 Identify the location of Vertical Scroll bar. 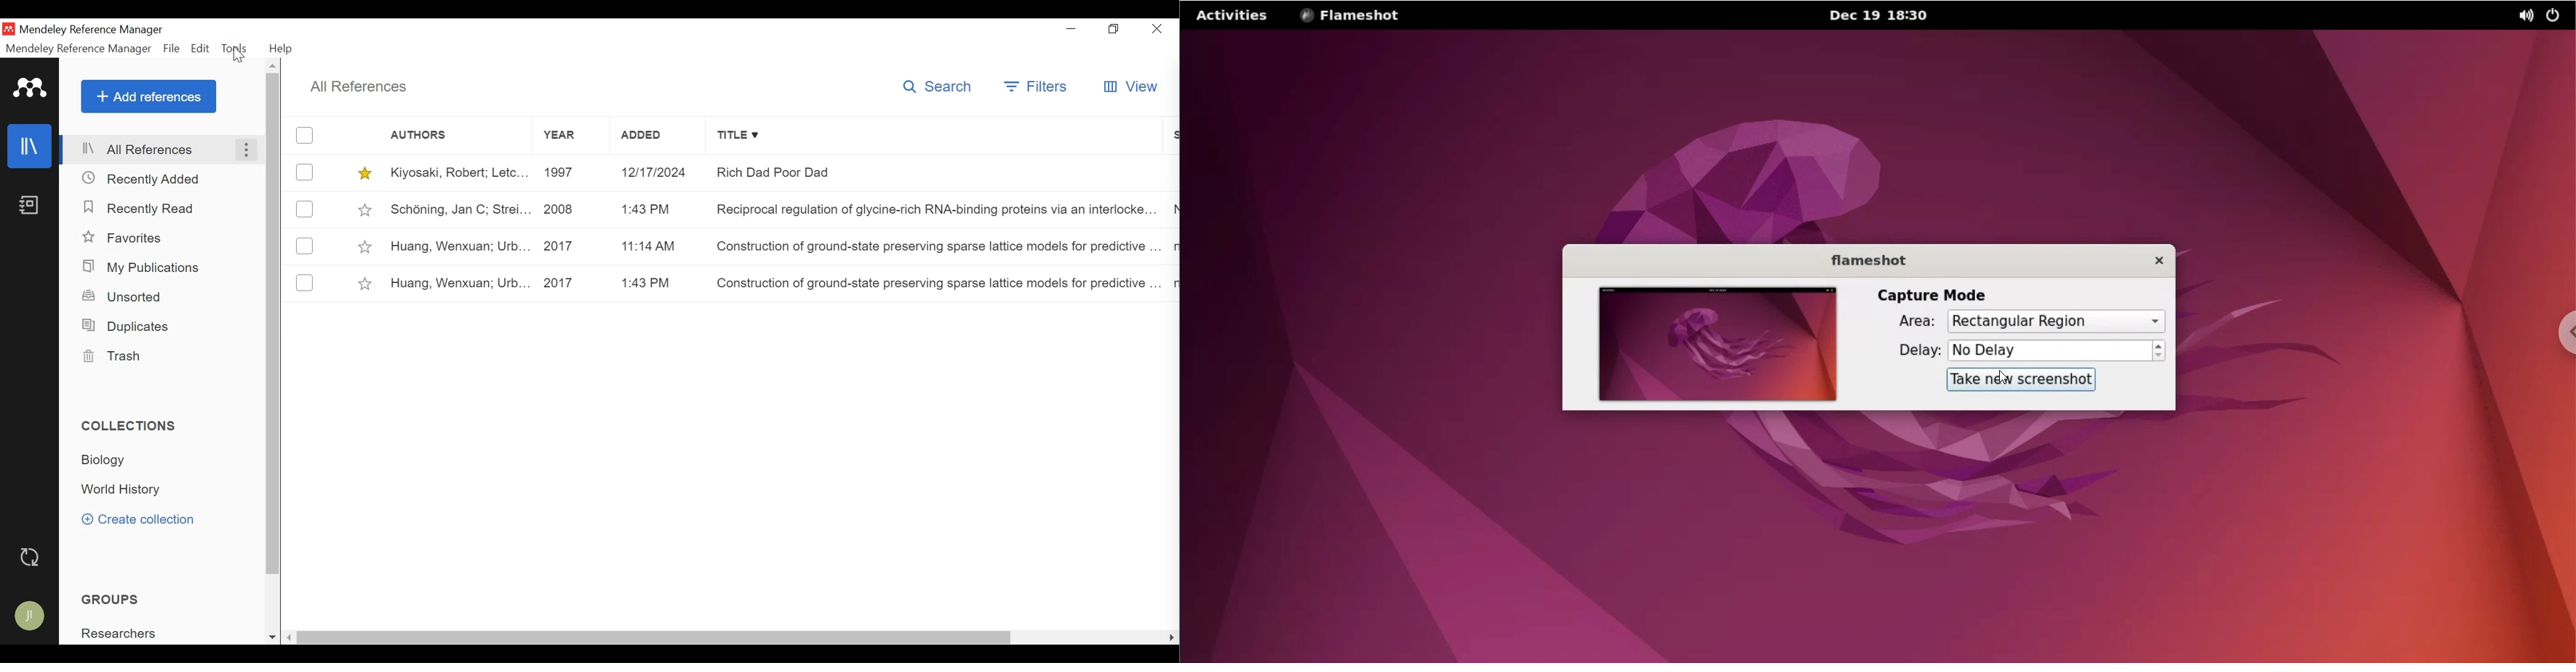
(273, 327).